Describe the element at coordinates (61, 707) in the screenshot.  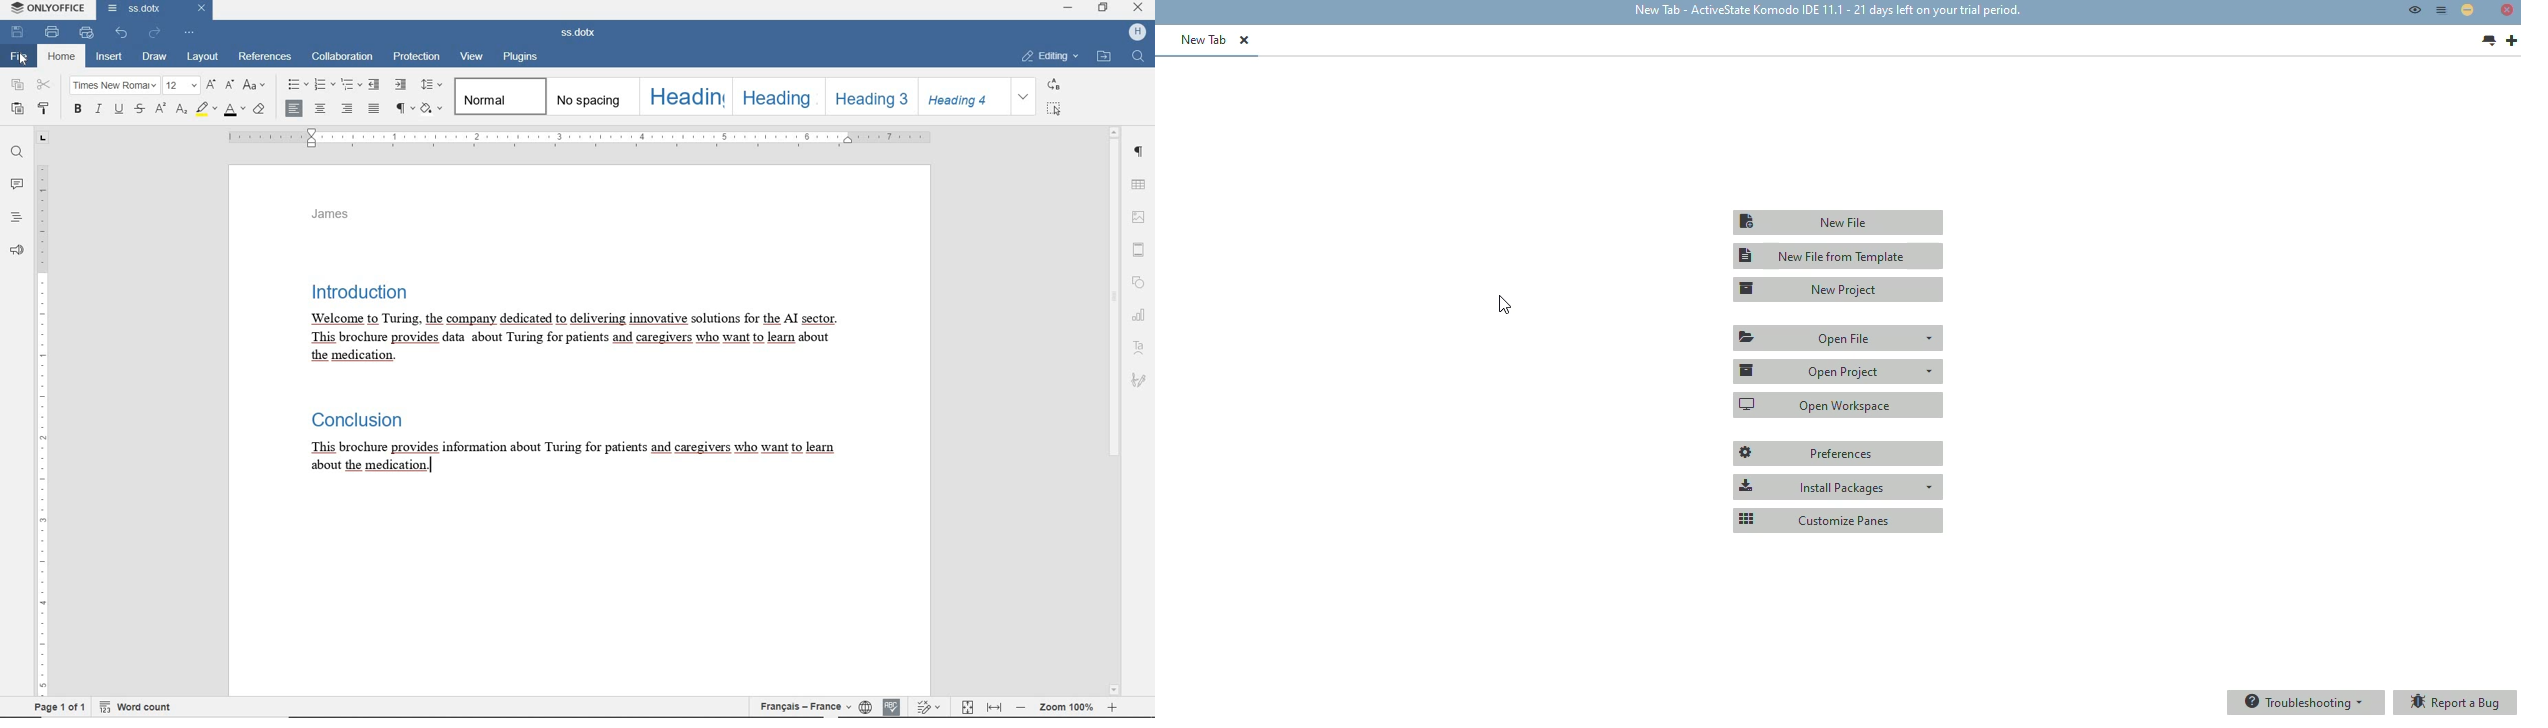
I see `PAGE 1 OF 1` at that location.